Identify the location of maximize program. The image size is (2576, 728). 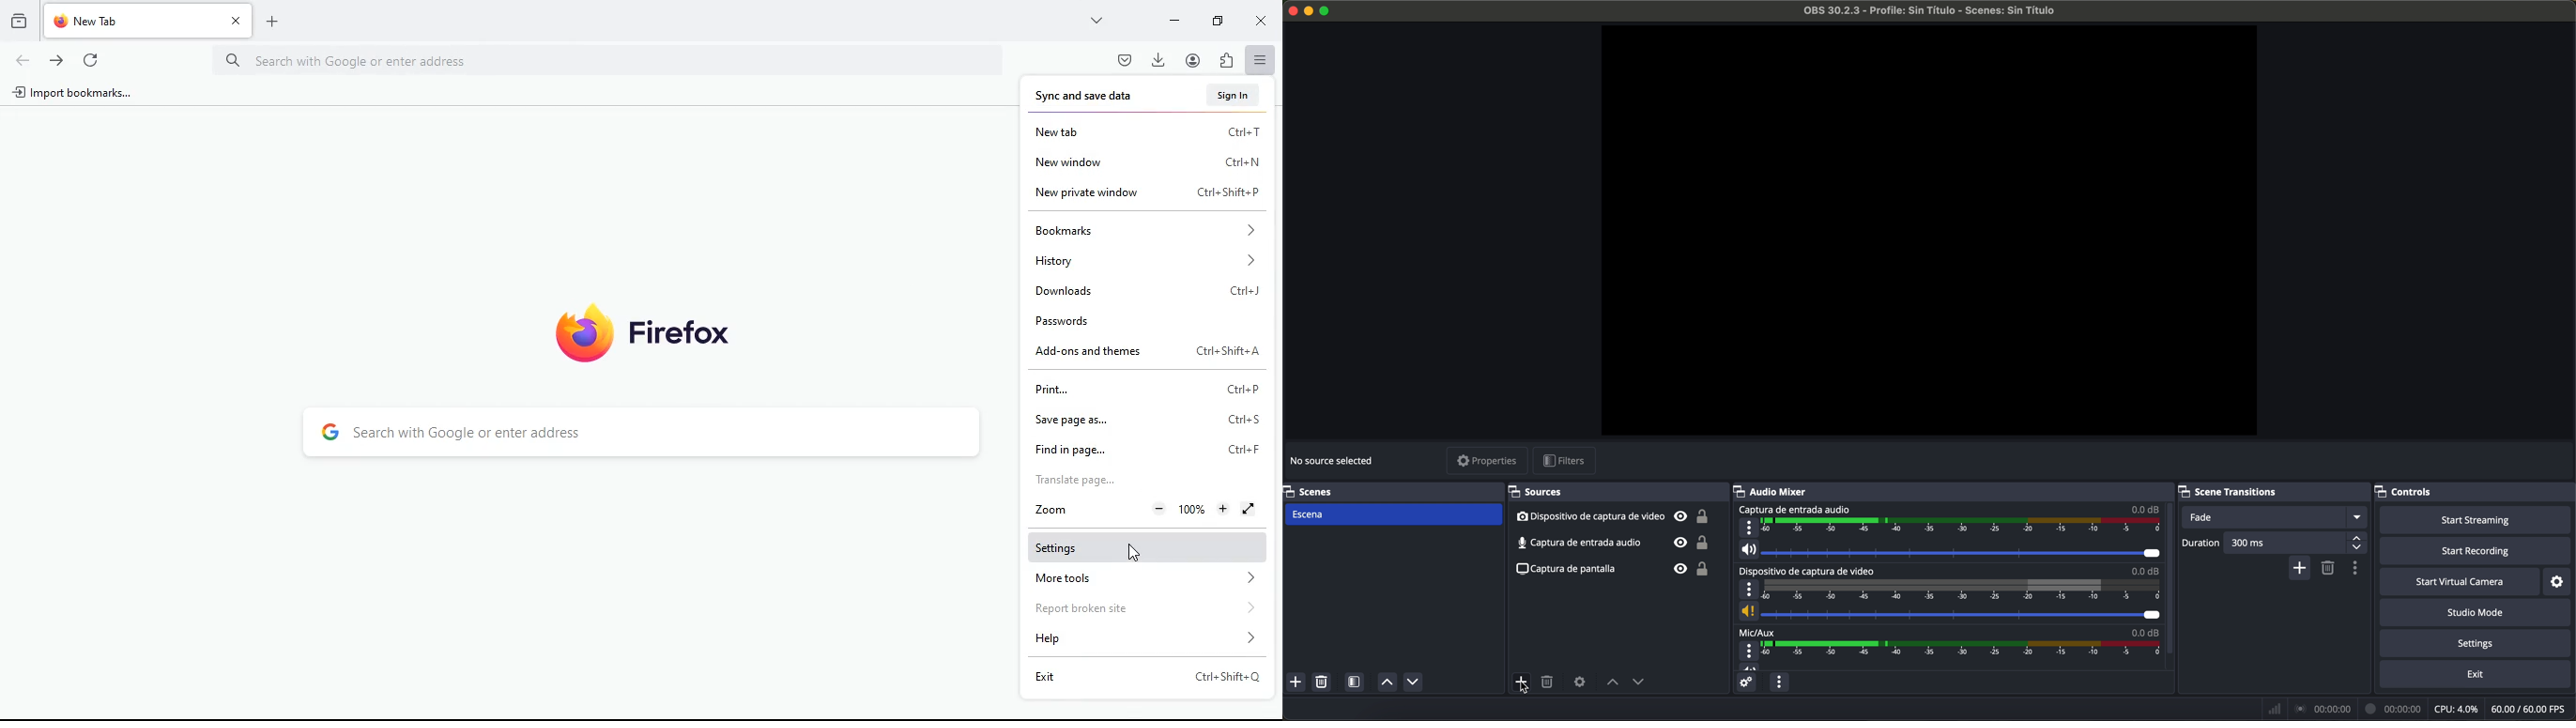
(1327, 10).